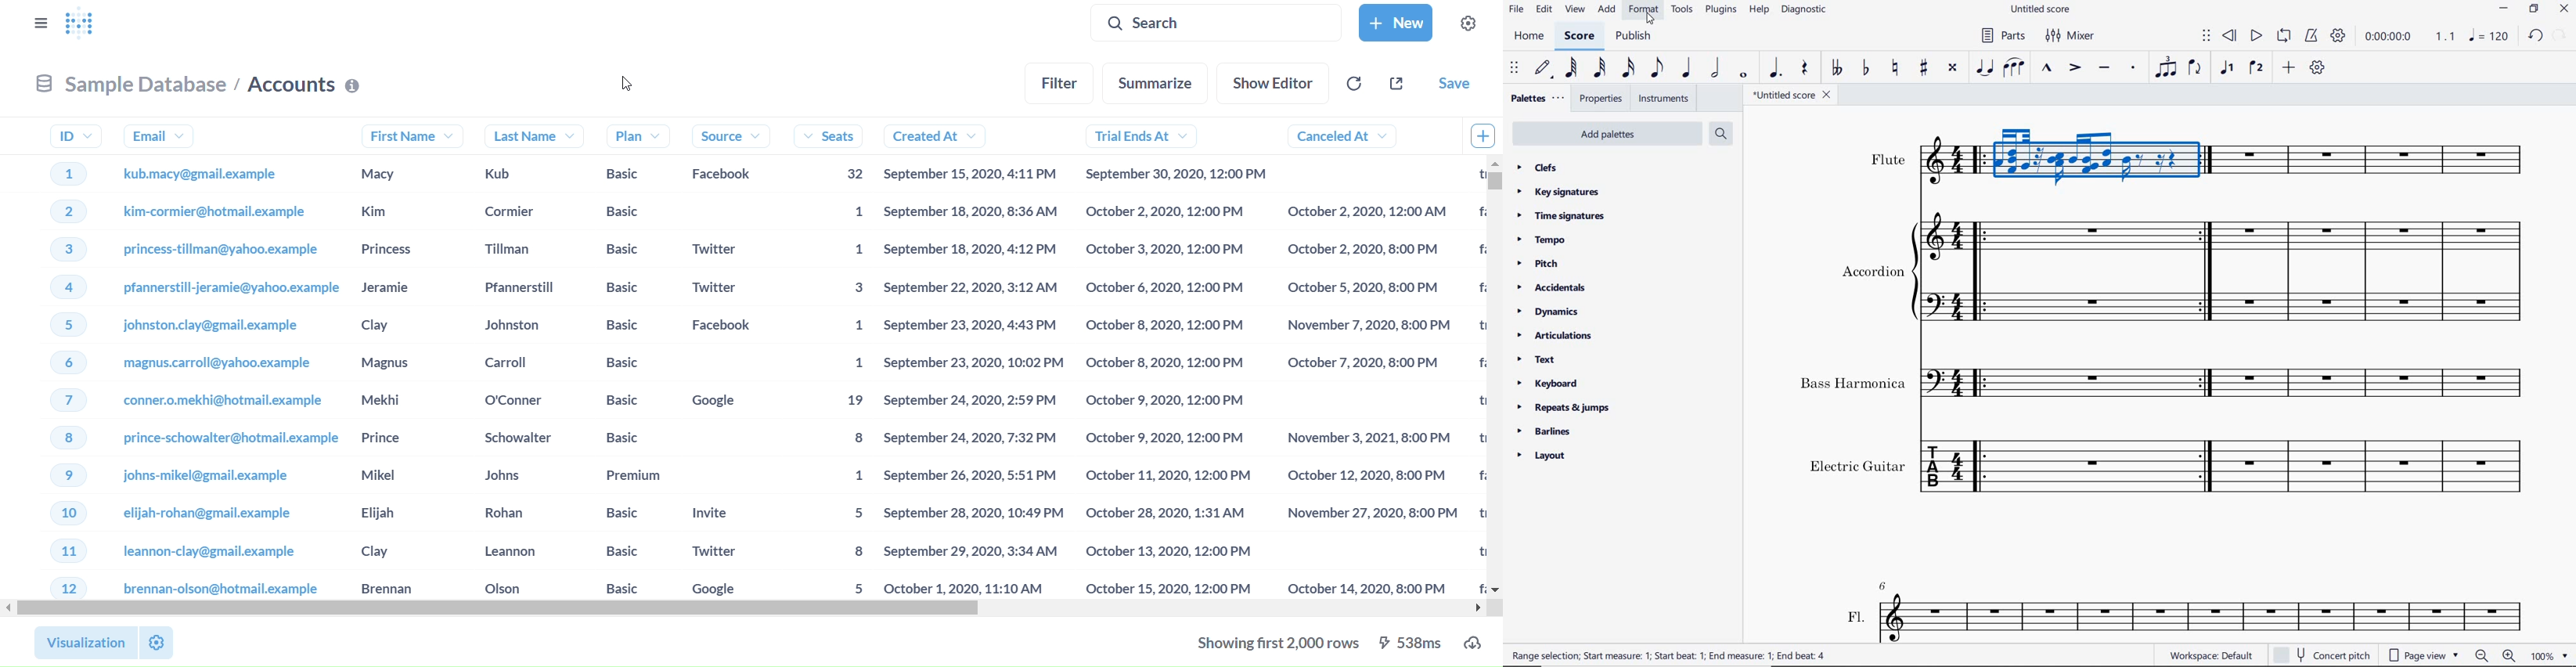  I want to click on layout, so click(1542, 456).